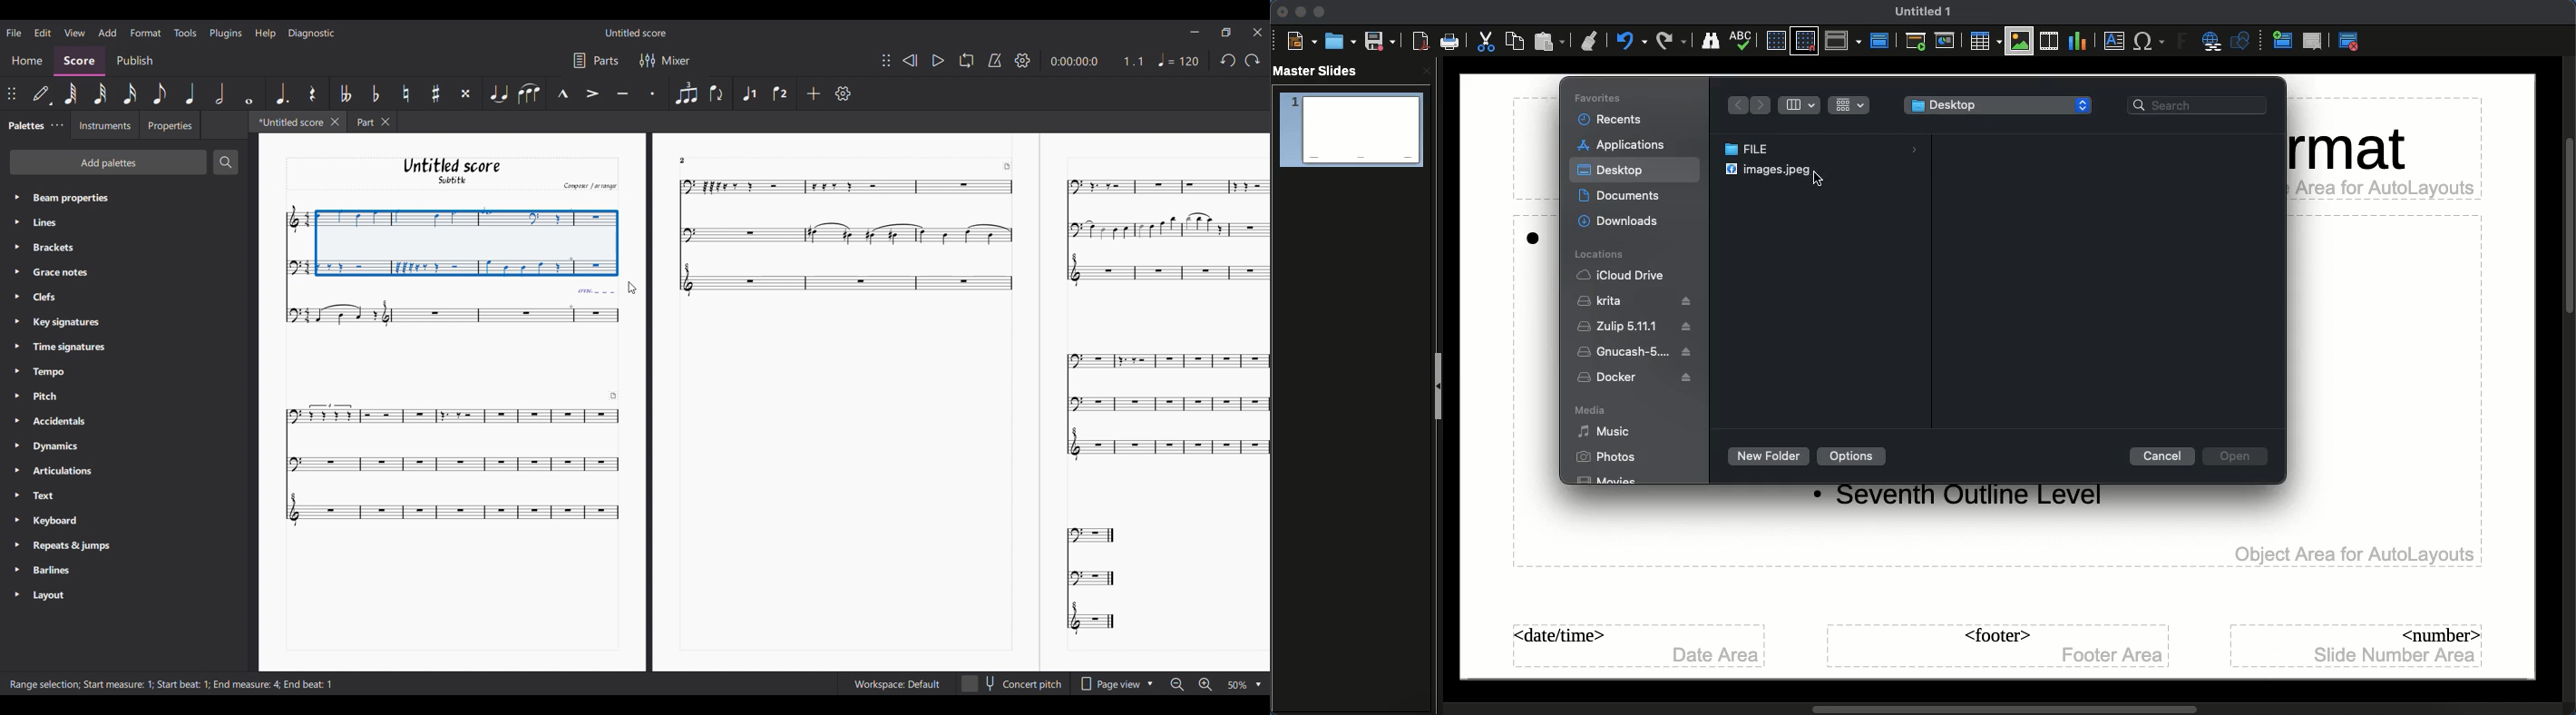 Image resolution: width=2576 pixels, height=728 pixels. I want to click on Name, so click(1919, 11).